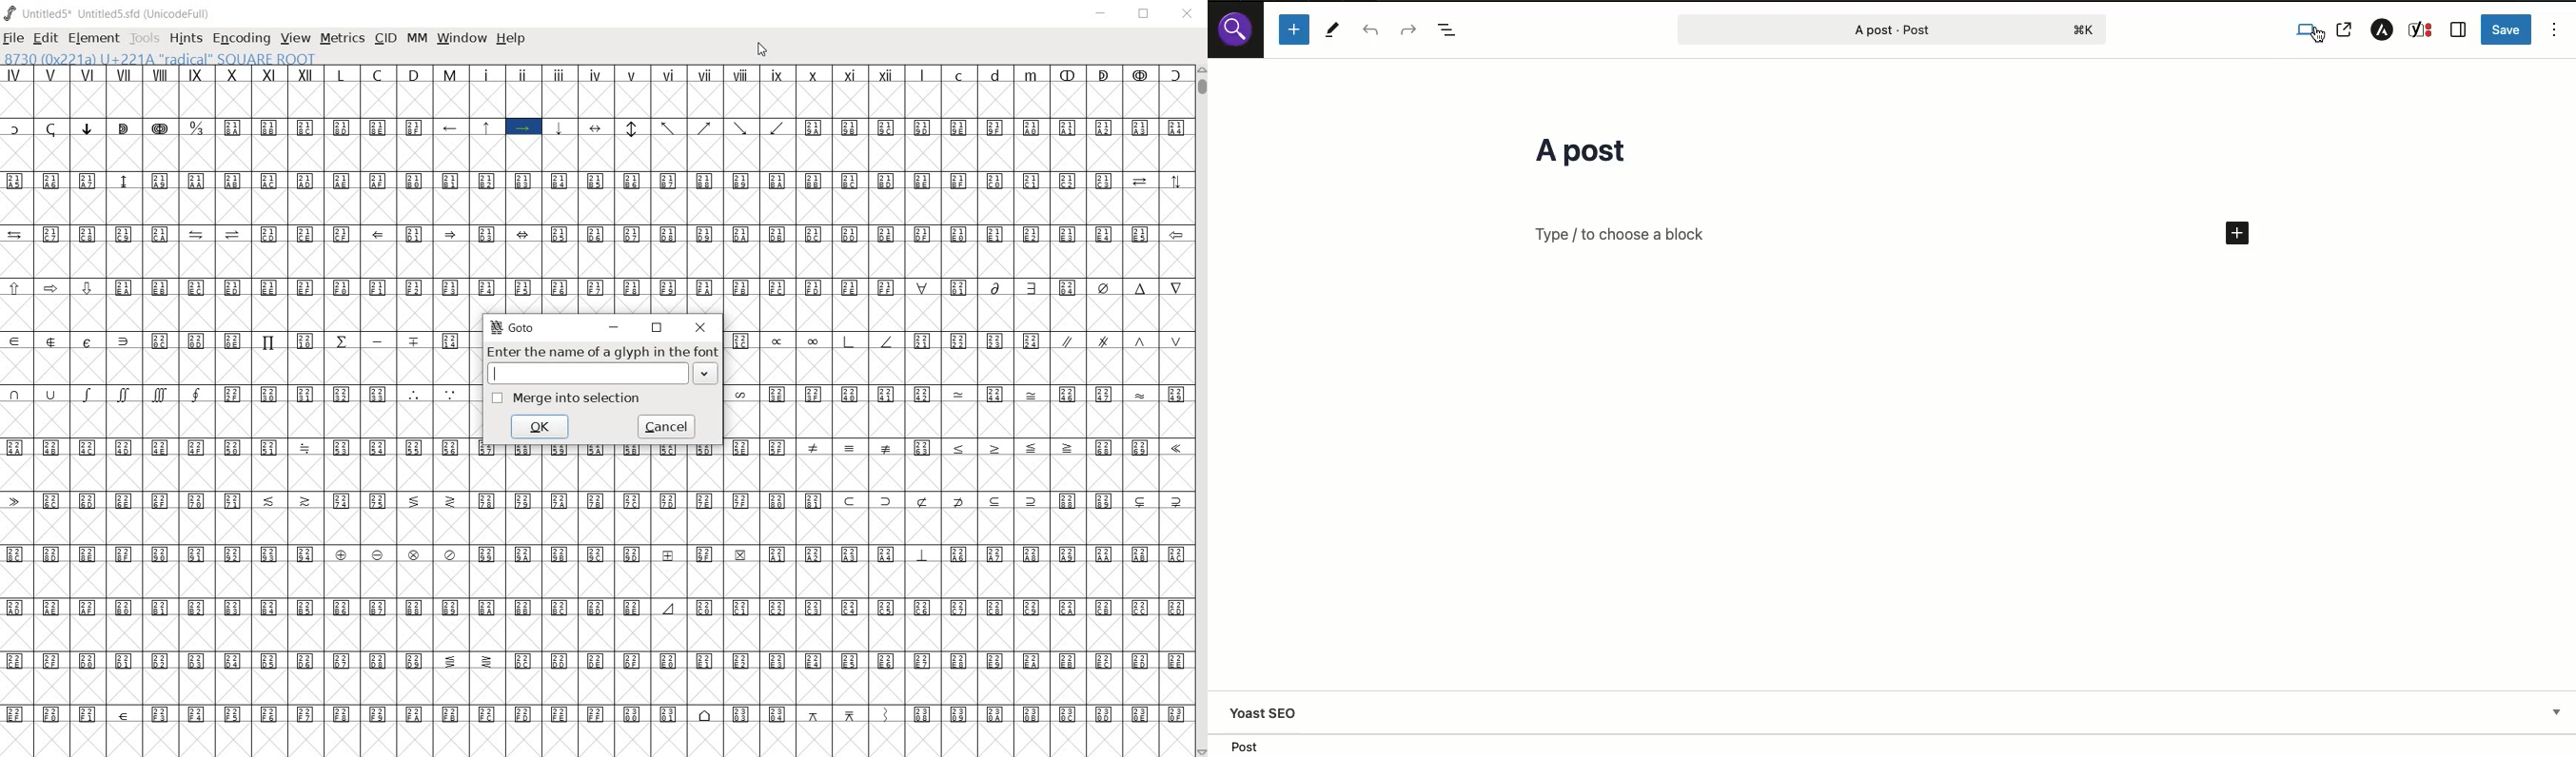 This screenshot has width=2576, height=784. Describe the element at coordinates (1237, 33) in the screenshot. I see `Logo` at that location.